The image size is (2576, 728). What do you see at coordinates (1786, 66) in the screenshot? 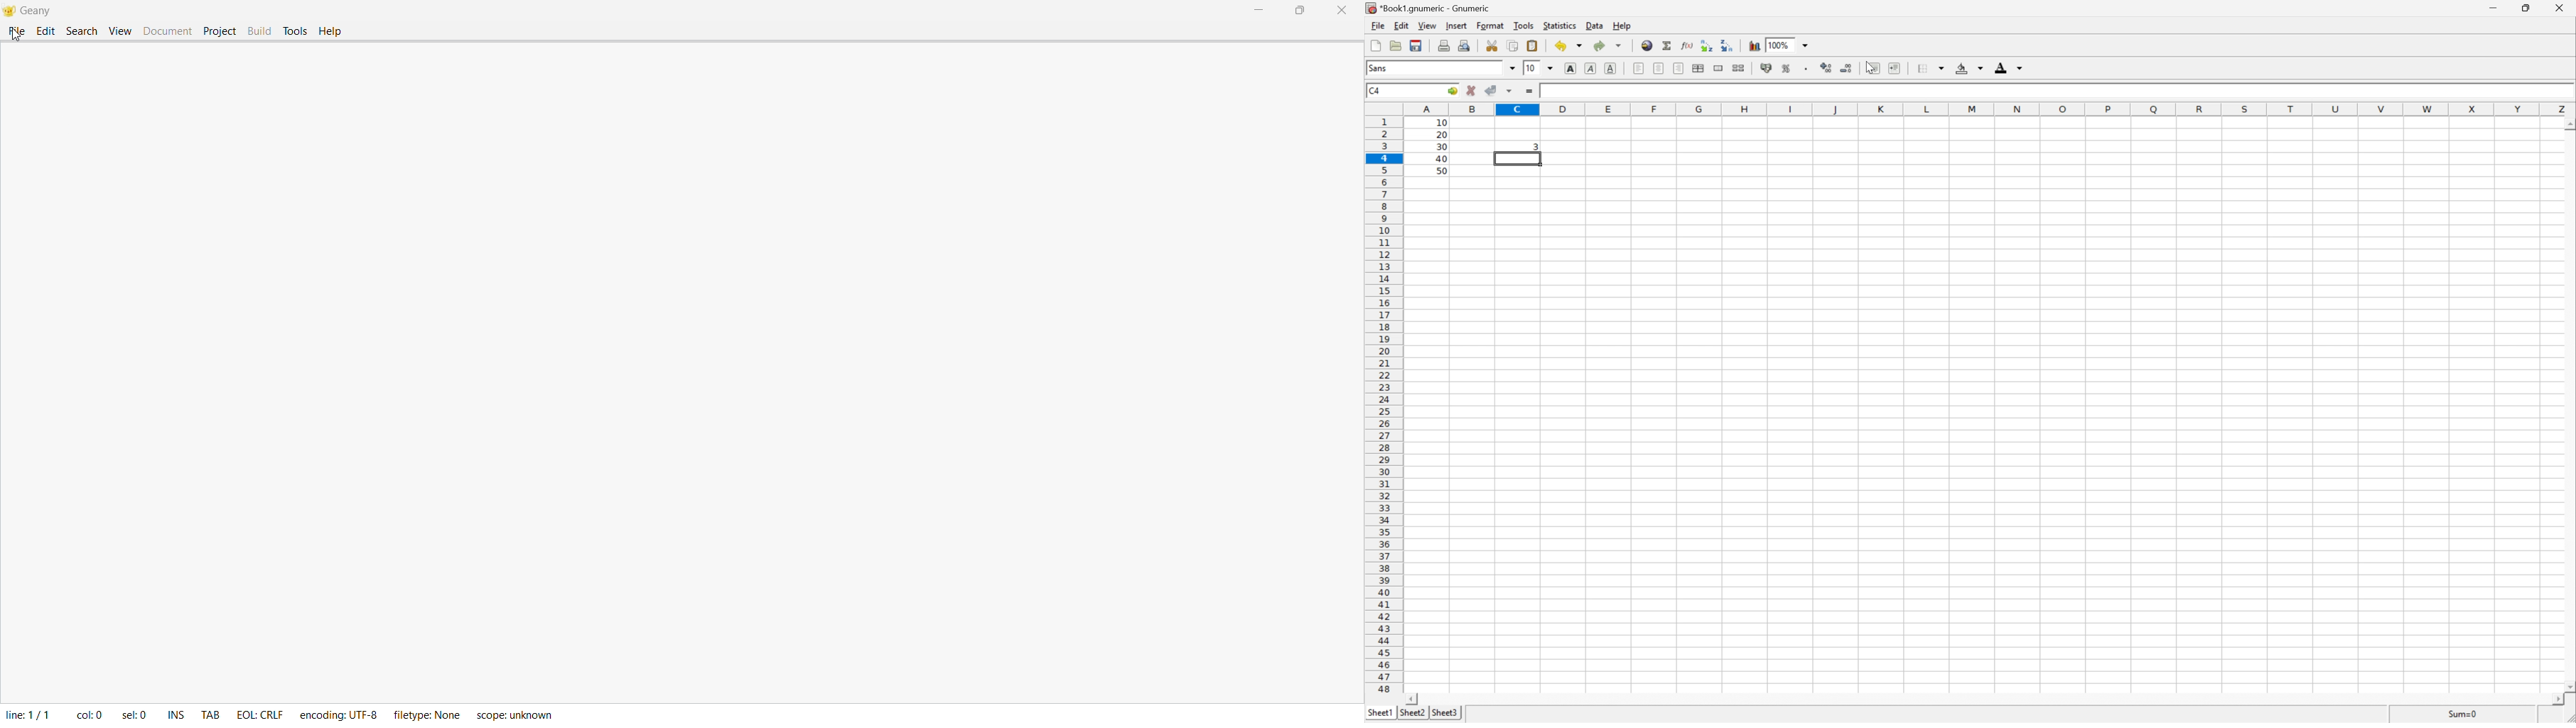
I see `Format the selection as percentage` at bounding box center [1786, 66].